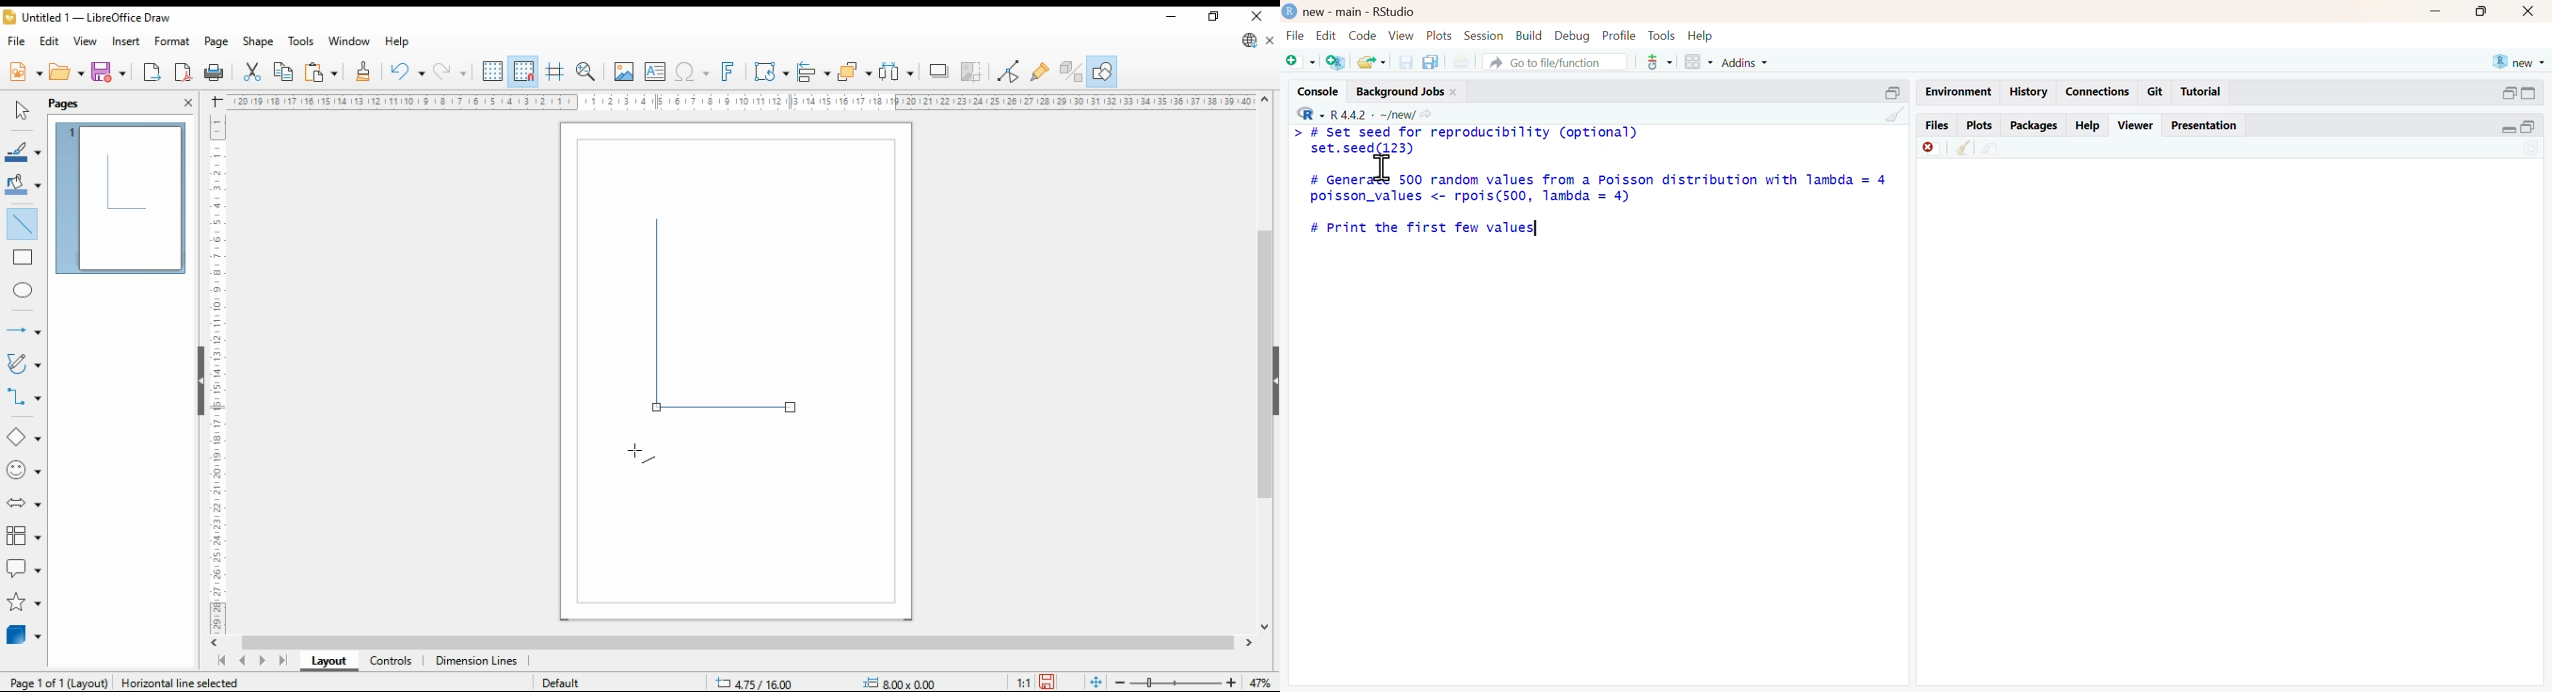  I want to click on close window, so click(1259, 16).